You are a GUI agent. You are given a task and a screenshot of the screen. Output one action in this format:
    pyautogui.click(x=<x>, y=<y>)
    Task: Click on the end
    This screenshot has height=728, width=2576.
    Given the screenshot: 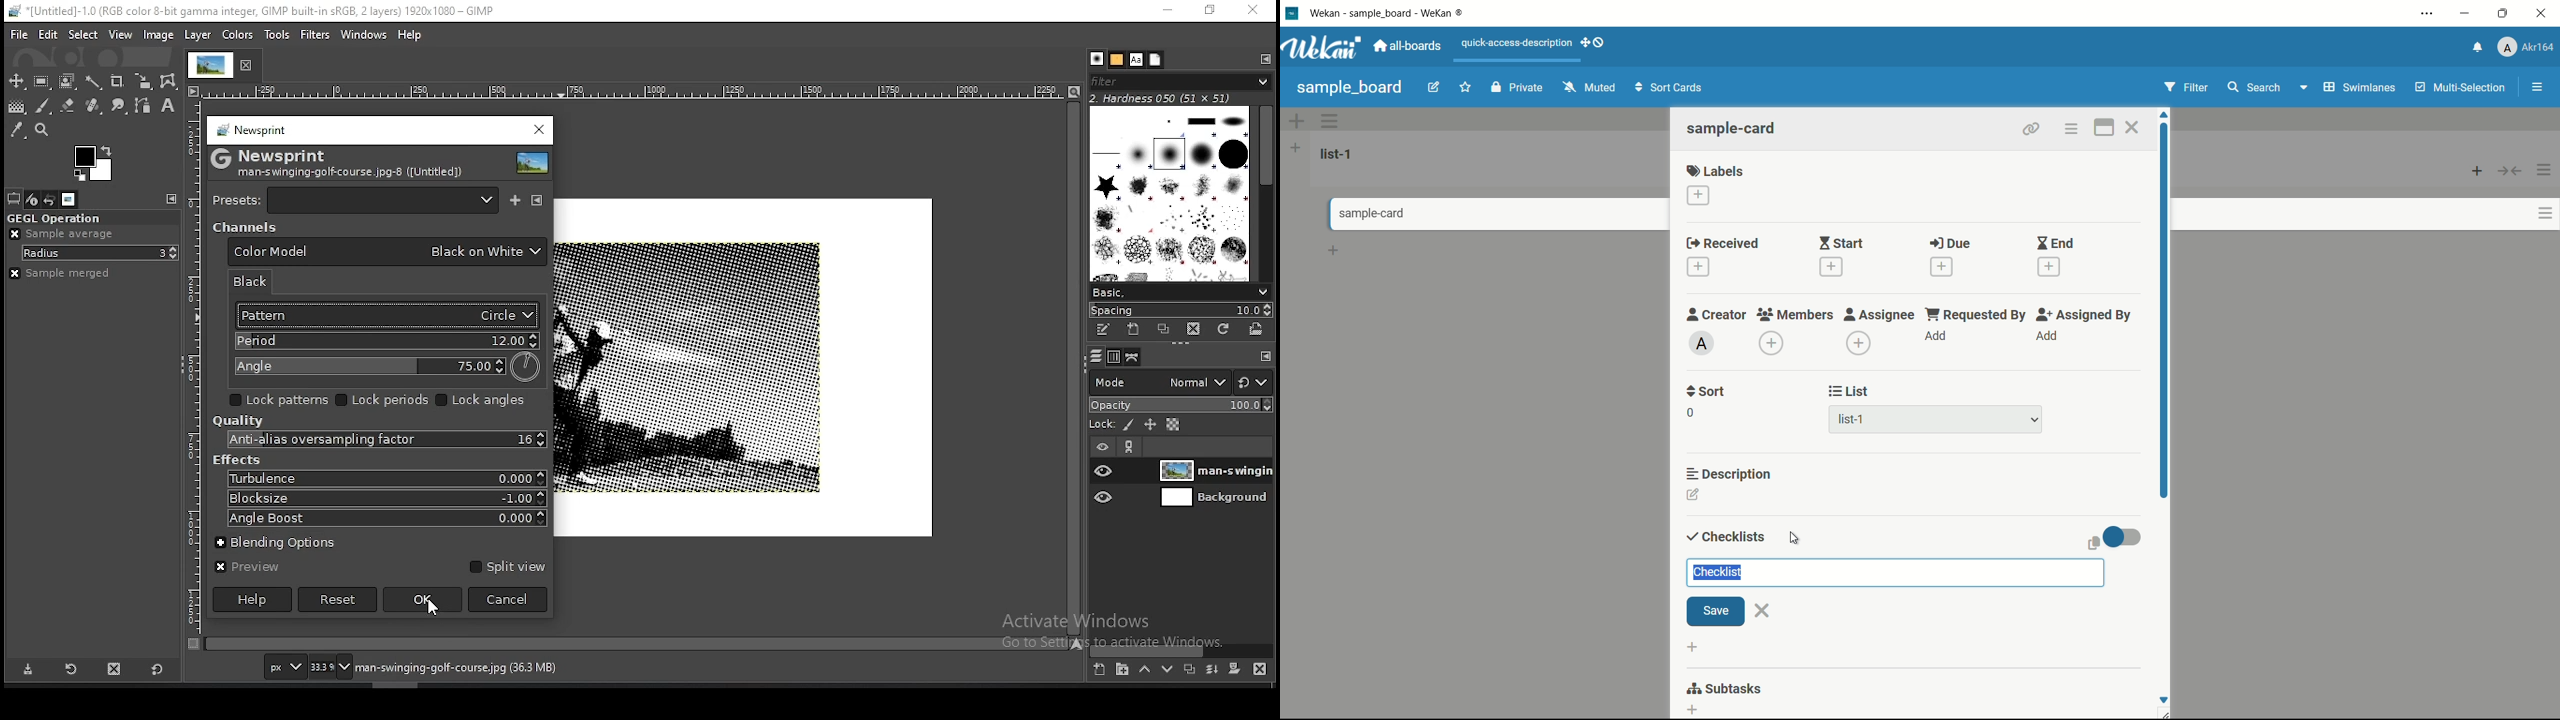 What is the action you would take?
    pyautogui.click(x=2055, y=244)
    